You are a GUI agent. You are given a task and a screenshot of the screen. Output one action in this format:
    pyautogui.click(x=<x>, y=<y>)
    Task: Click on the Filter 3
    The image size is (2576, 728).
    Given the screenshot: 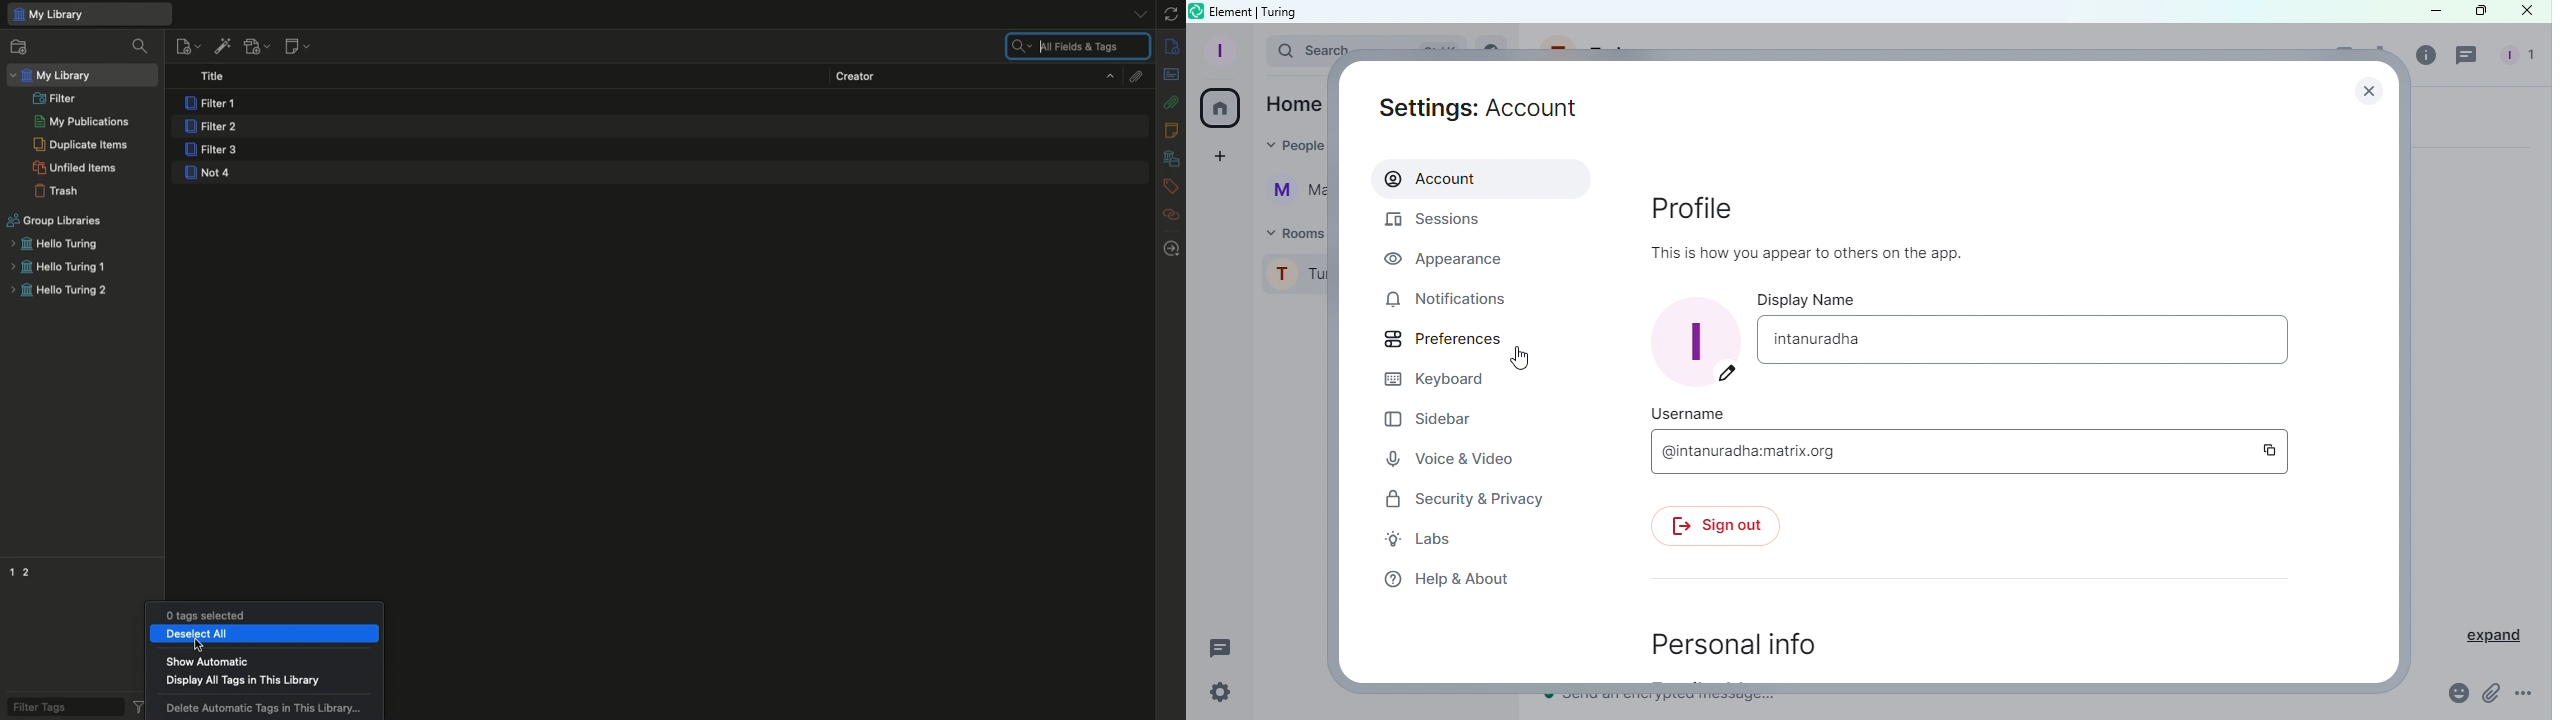 What is the action you would take?
    pyautogui.click(x=215, y=152)
    